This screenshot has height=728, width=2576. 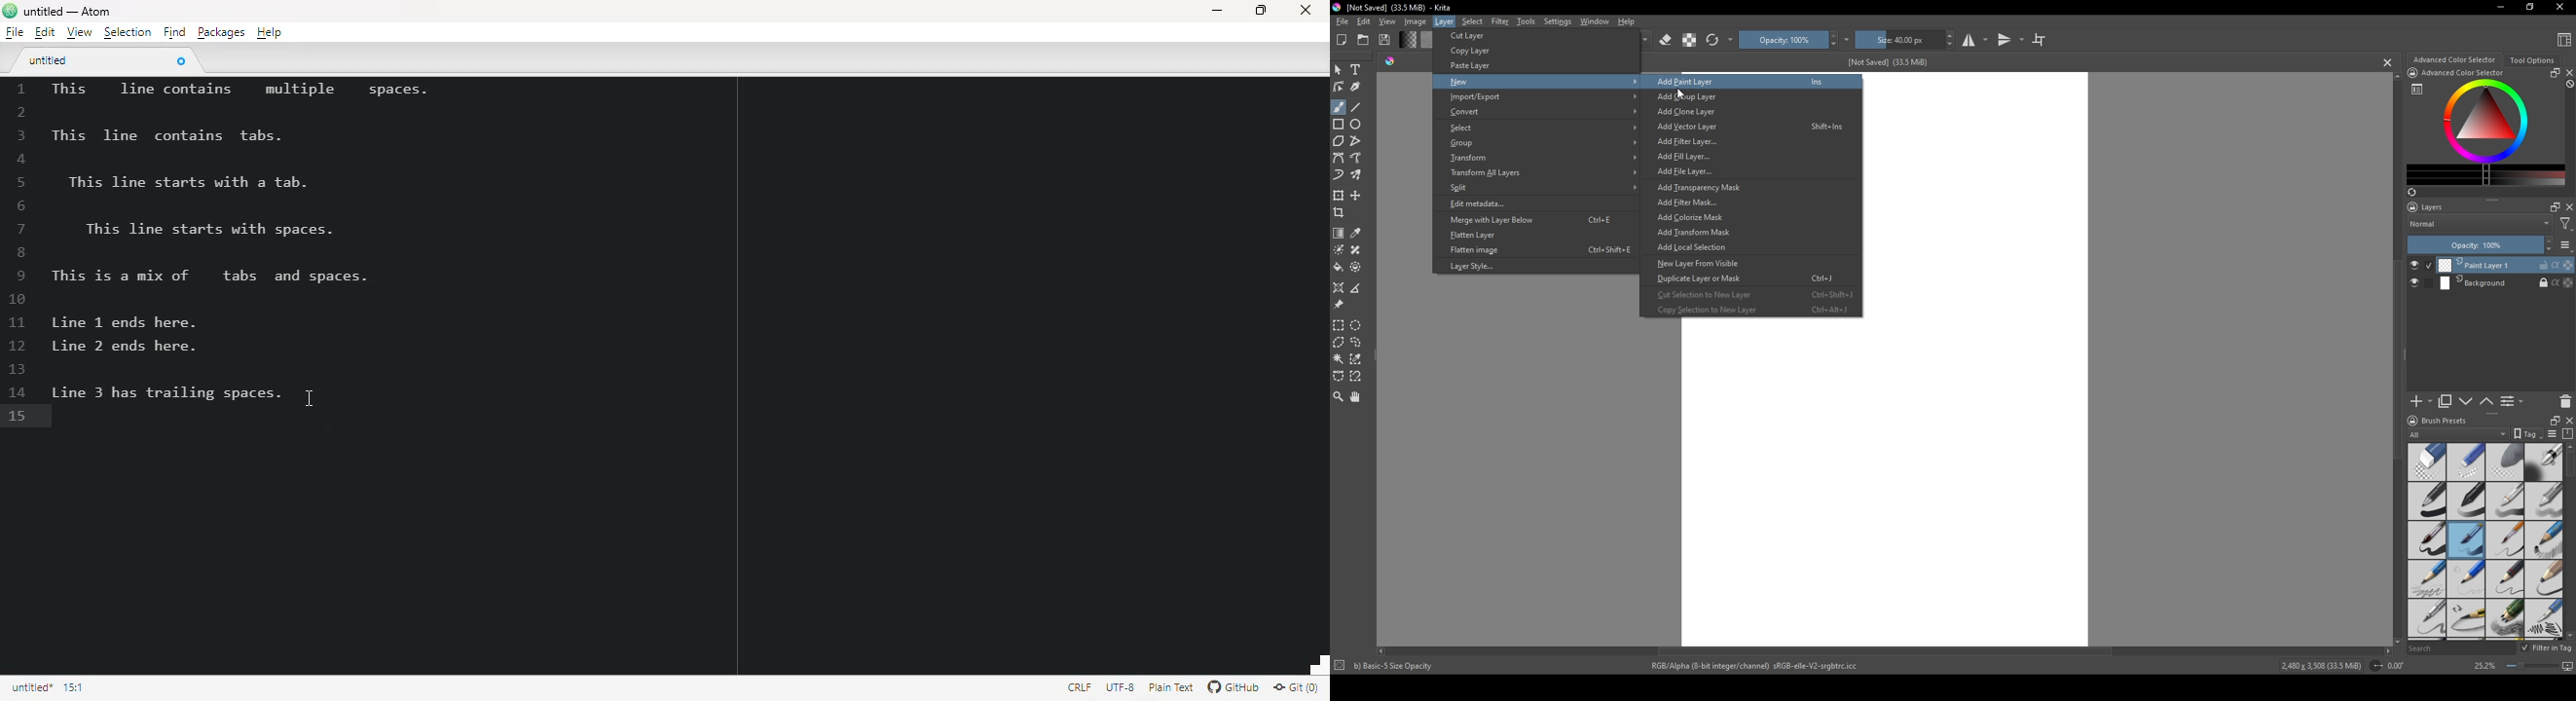 What do you see at coordinates (1339, 249) in the screenshot?
I see `colorize mask` at bounding box center [1339, 249].